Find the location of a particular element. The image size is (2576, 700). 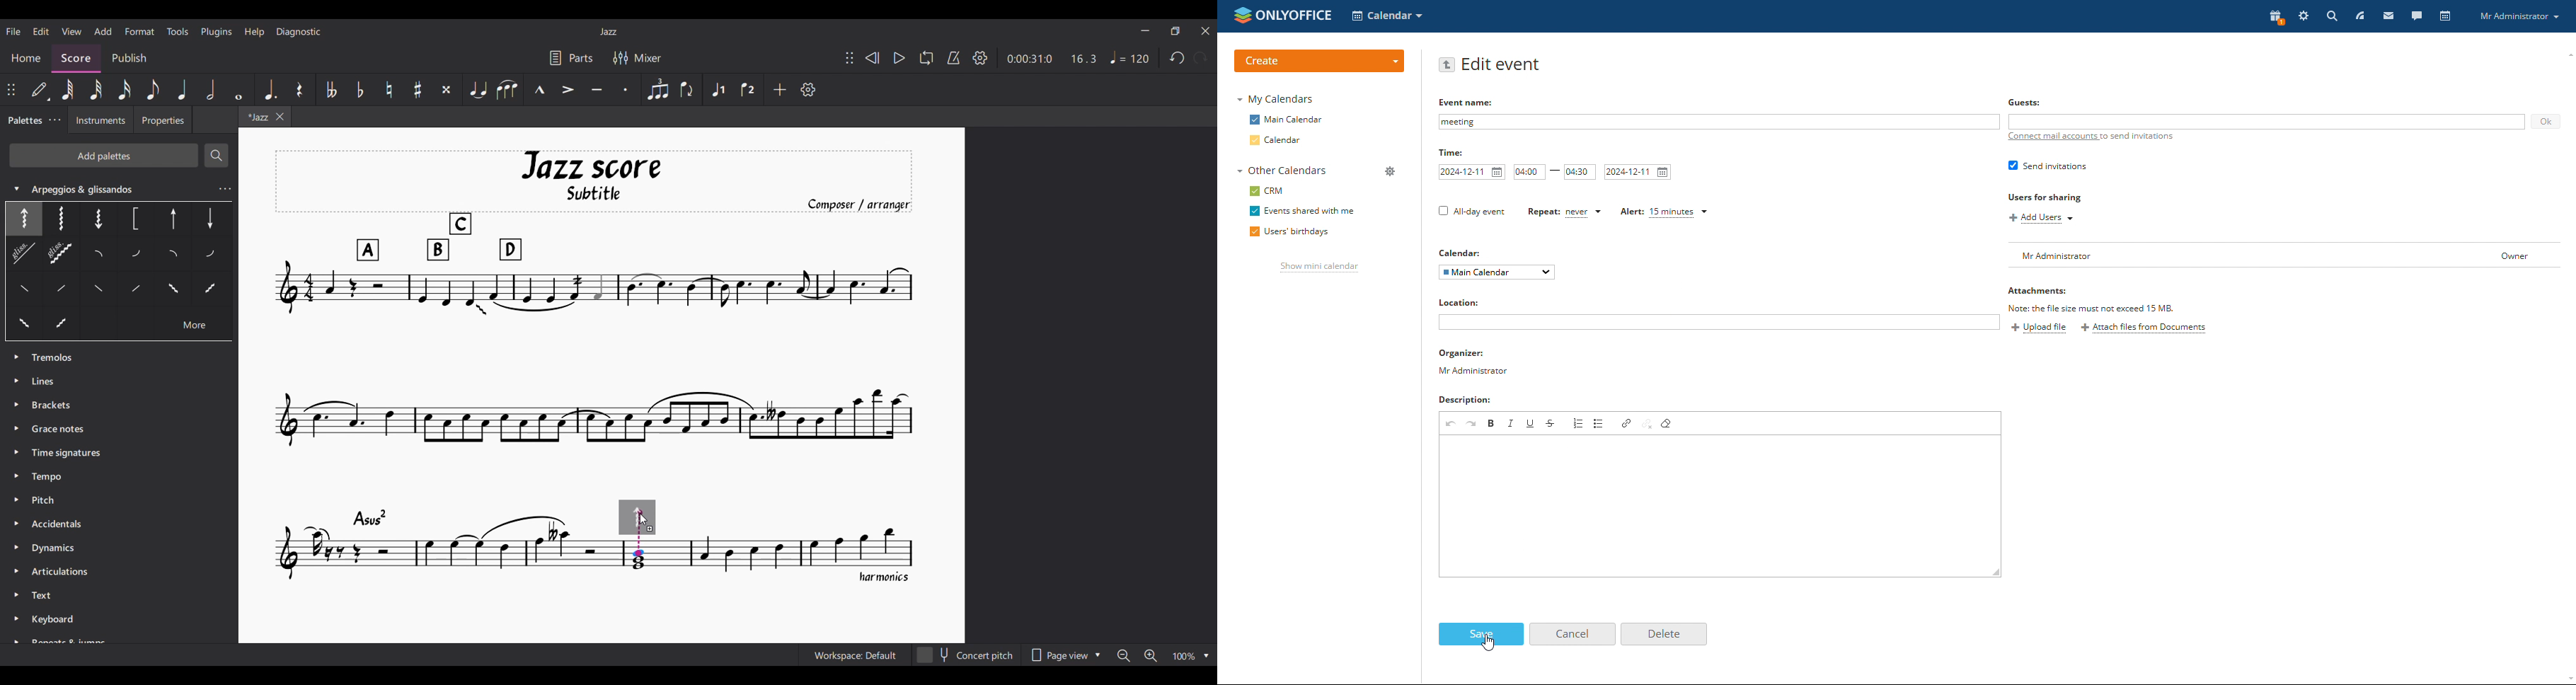

Publish is located at coordinates (128, 57).